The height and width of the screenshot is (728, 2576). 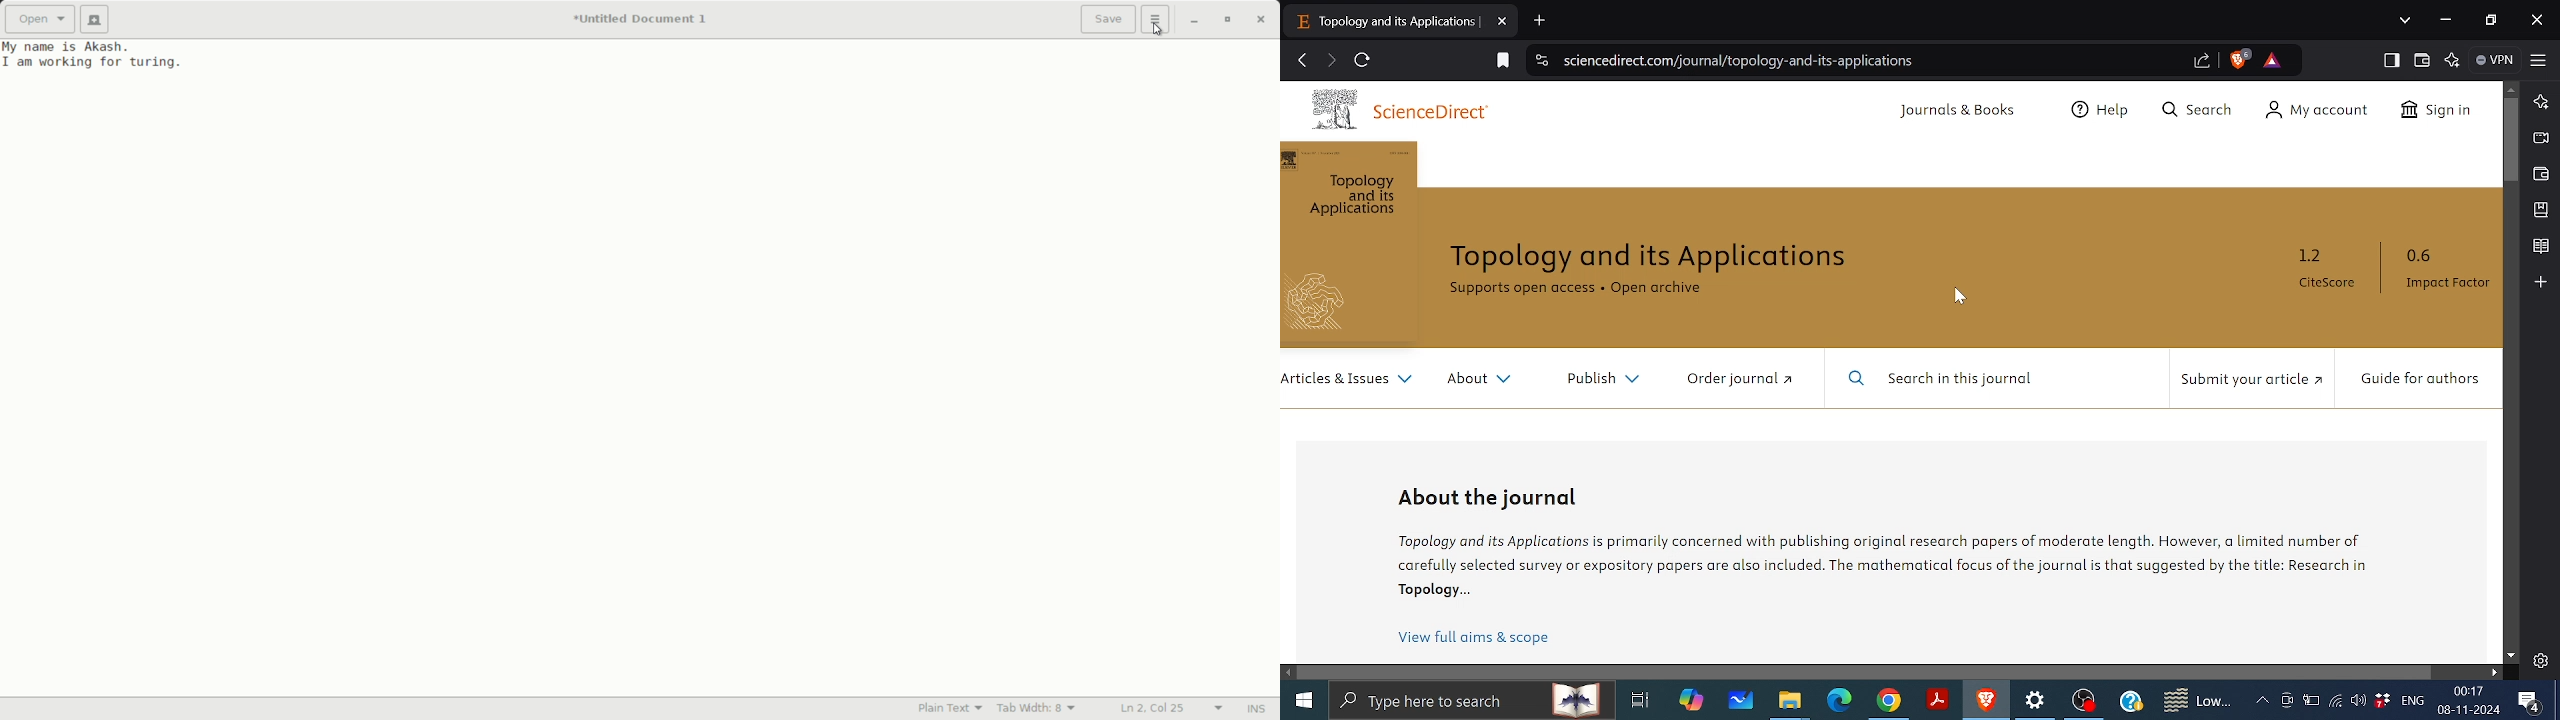 What do you see at coordinates (1349, 383) in the screenshot?
I see `articles & issues` at bounding box center [1349, 383].